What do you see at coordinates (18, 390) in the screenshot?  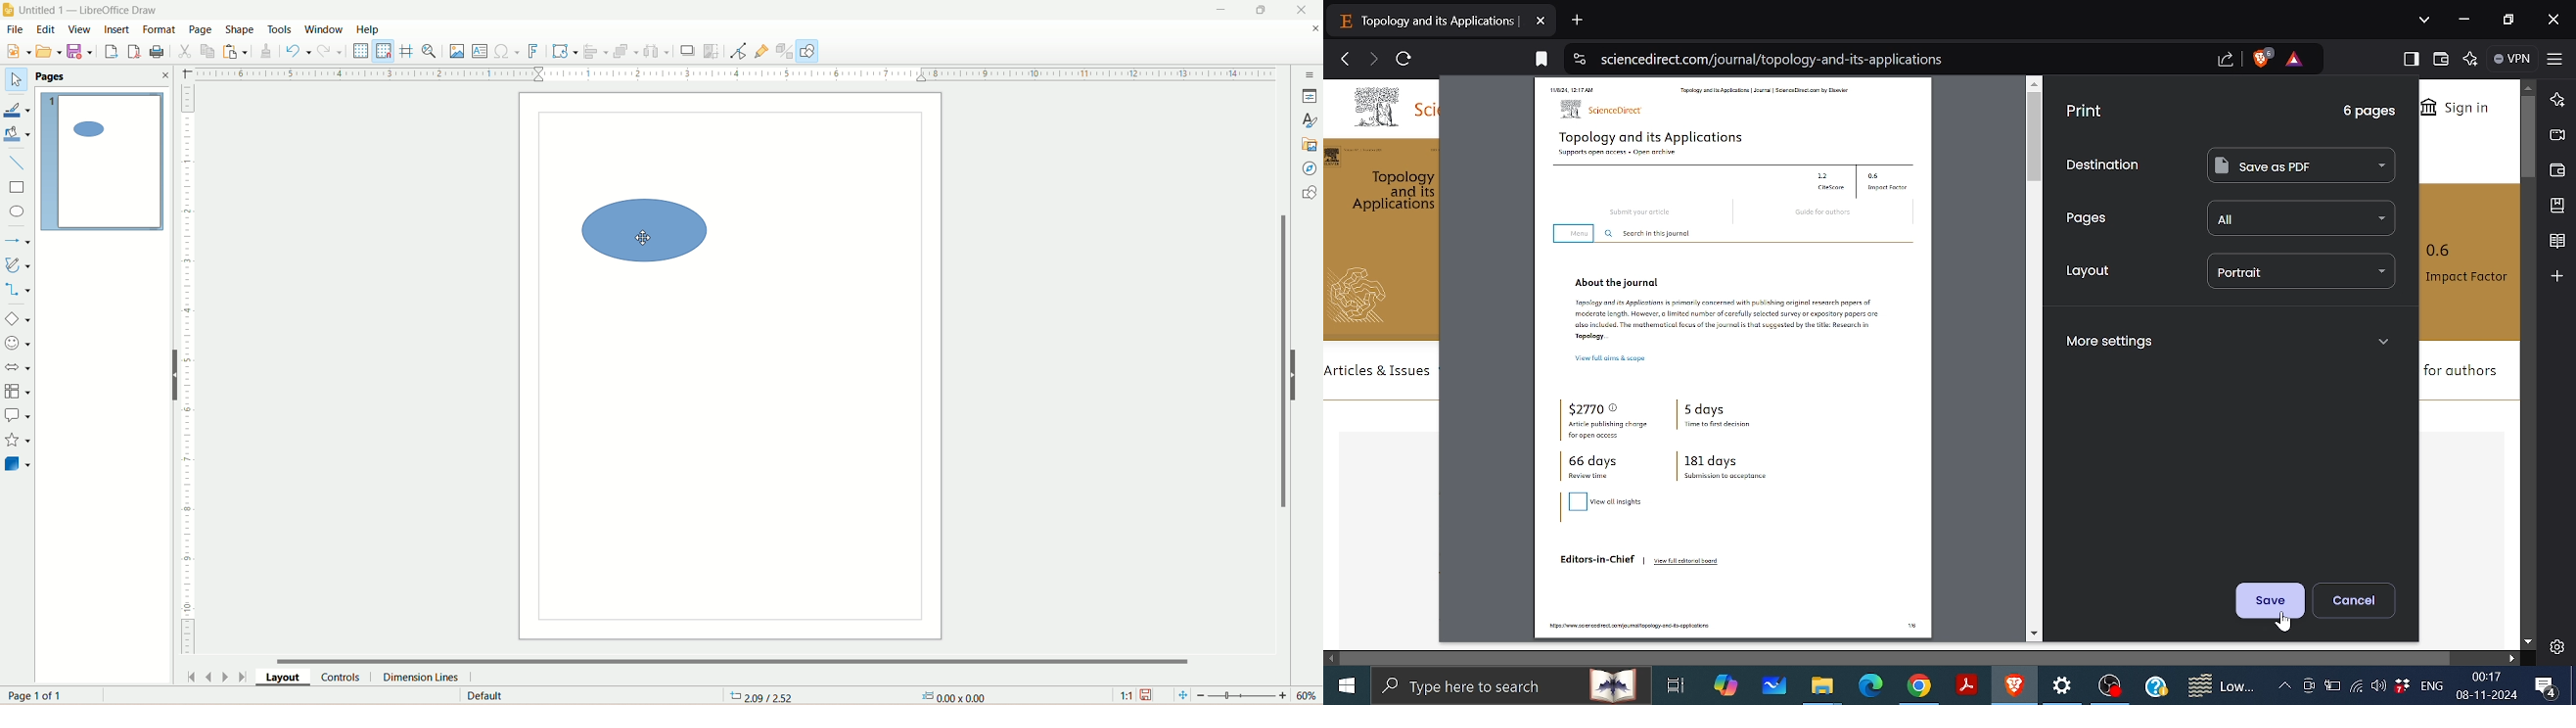 I see `flowchart` at bounding box center [18, 390].